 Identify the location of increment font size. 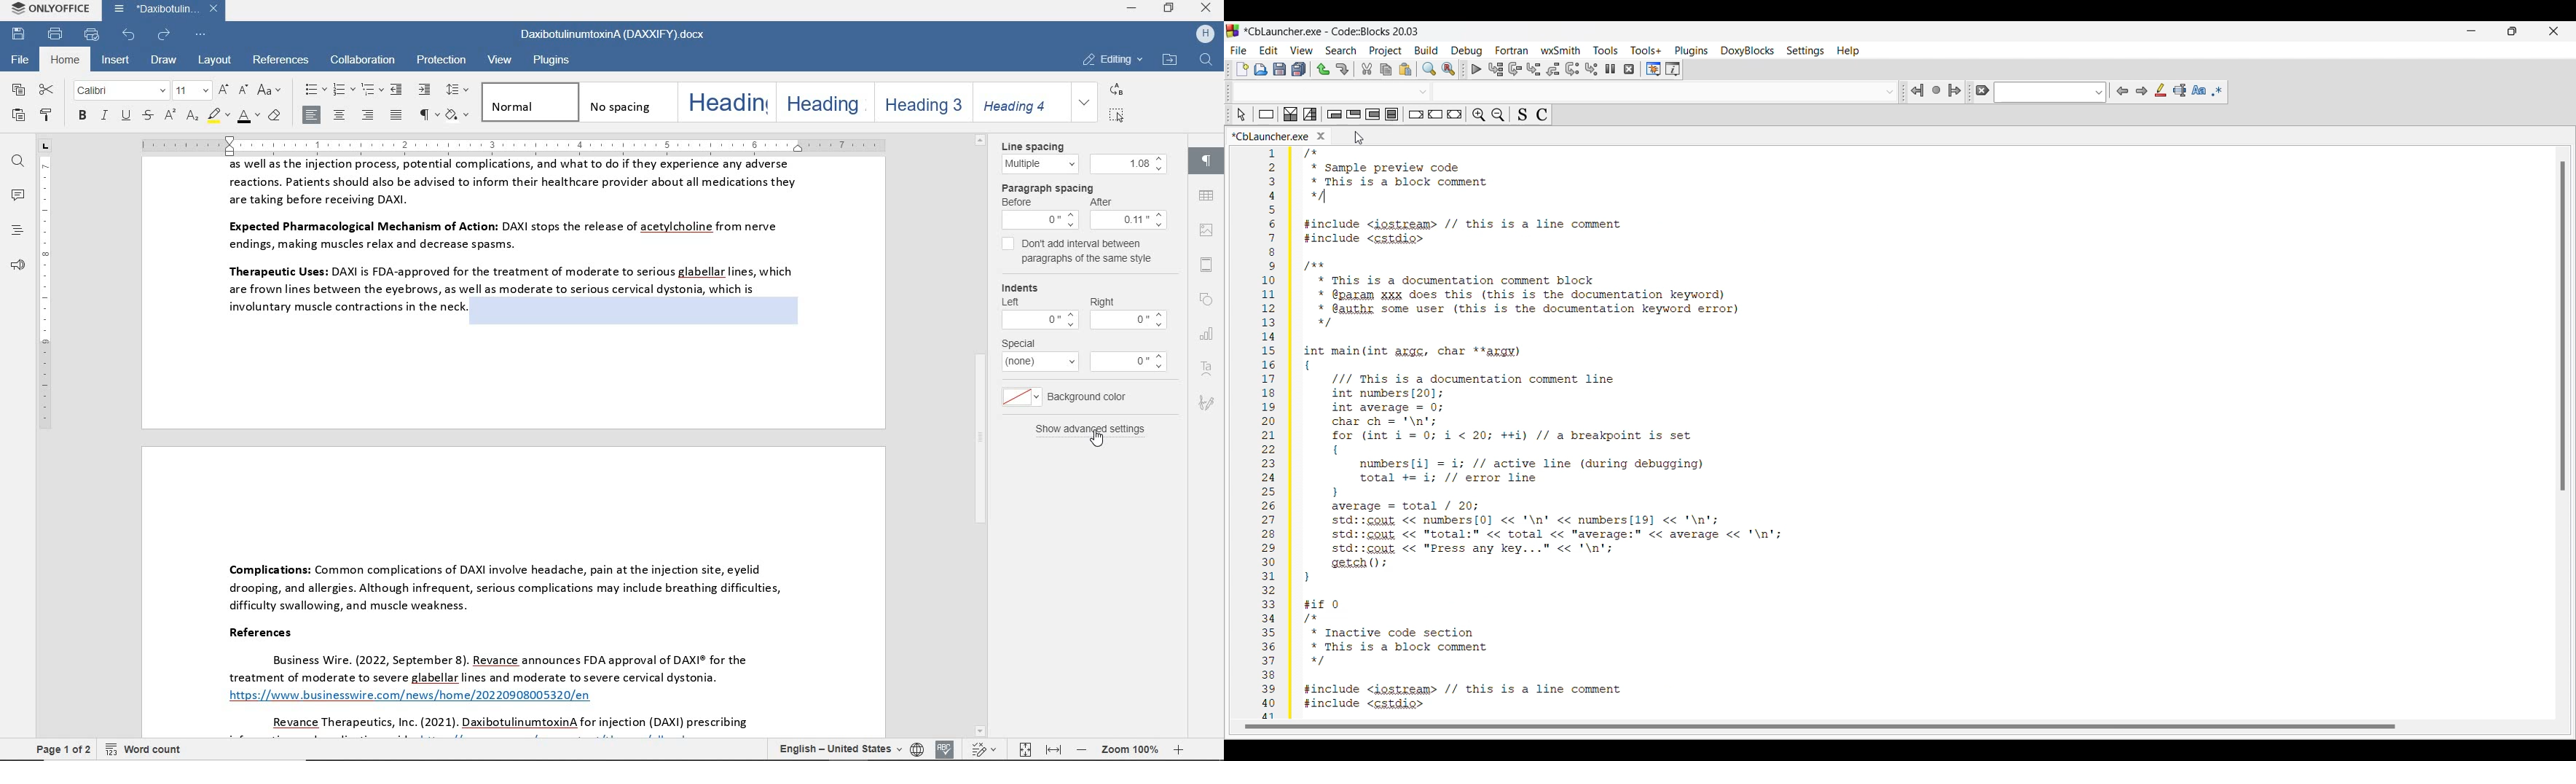
(221, 90).